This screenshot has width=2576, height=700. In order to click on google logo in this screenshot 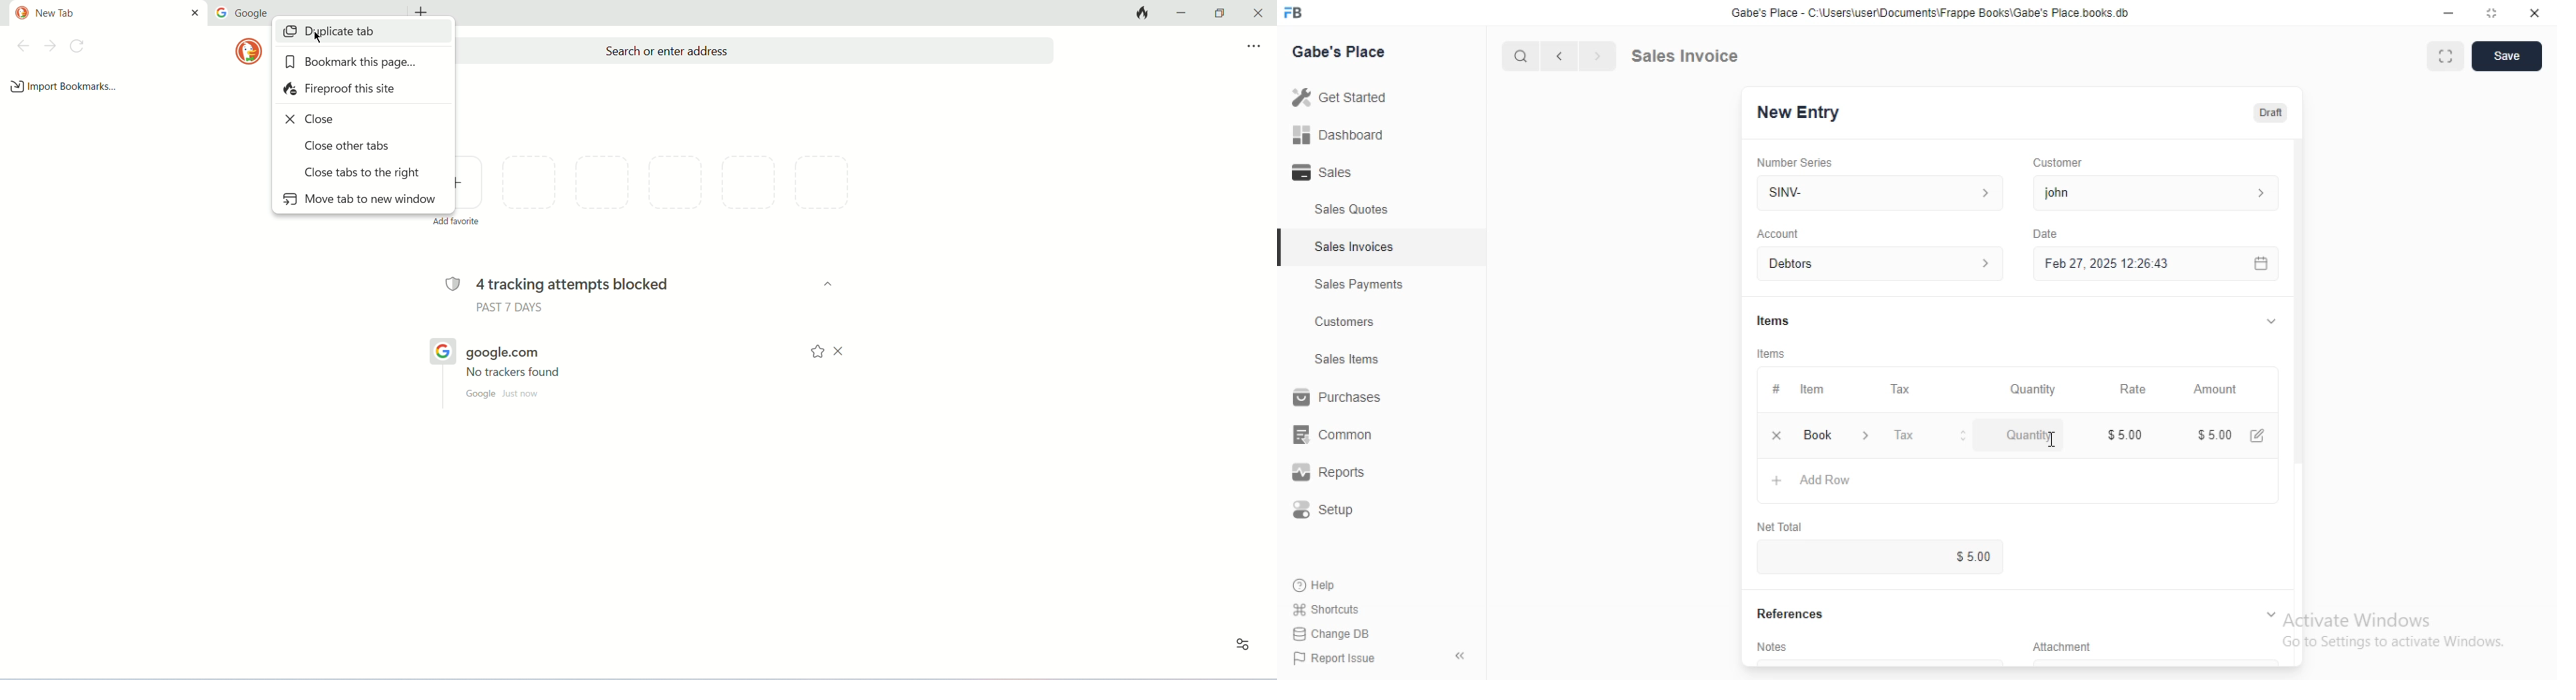, I will do `click(441, 350)`.